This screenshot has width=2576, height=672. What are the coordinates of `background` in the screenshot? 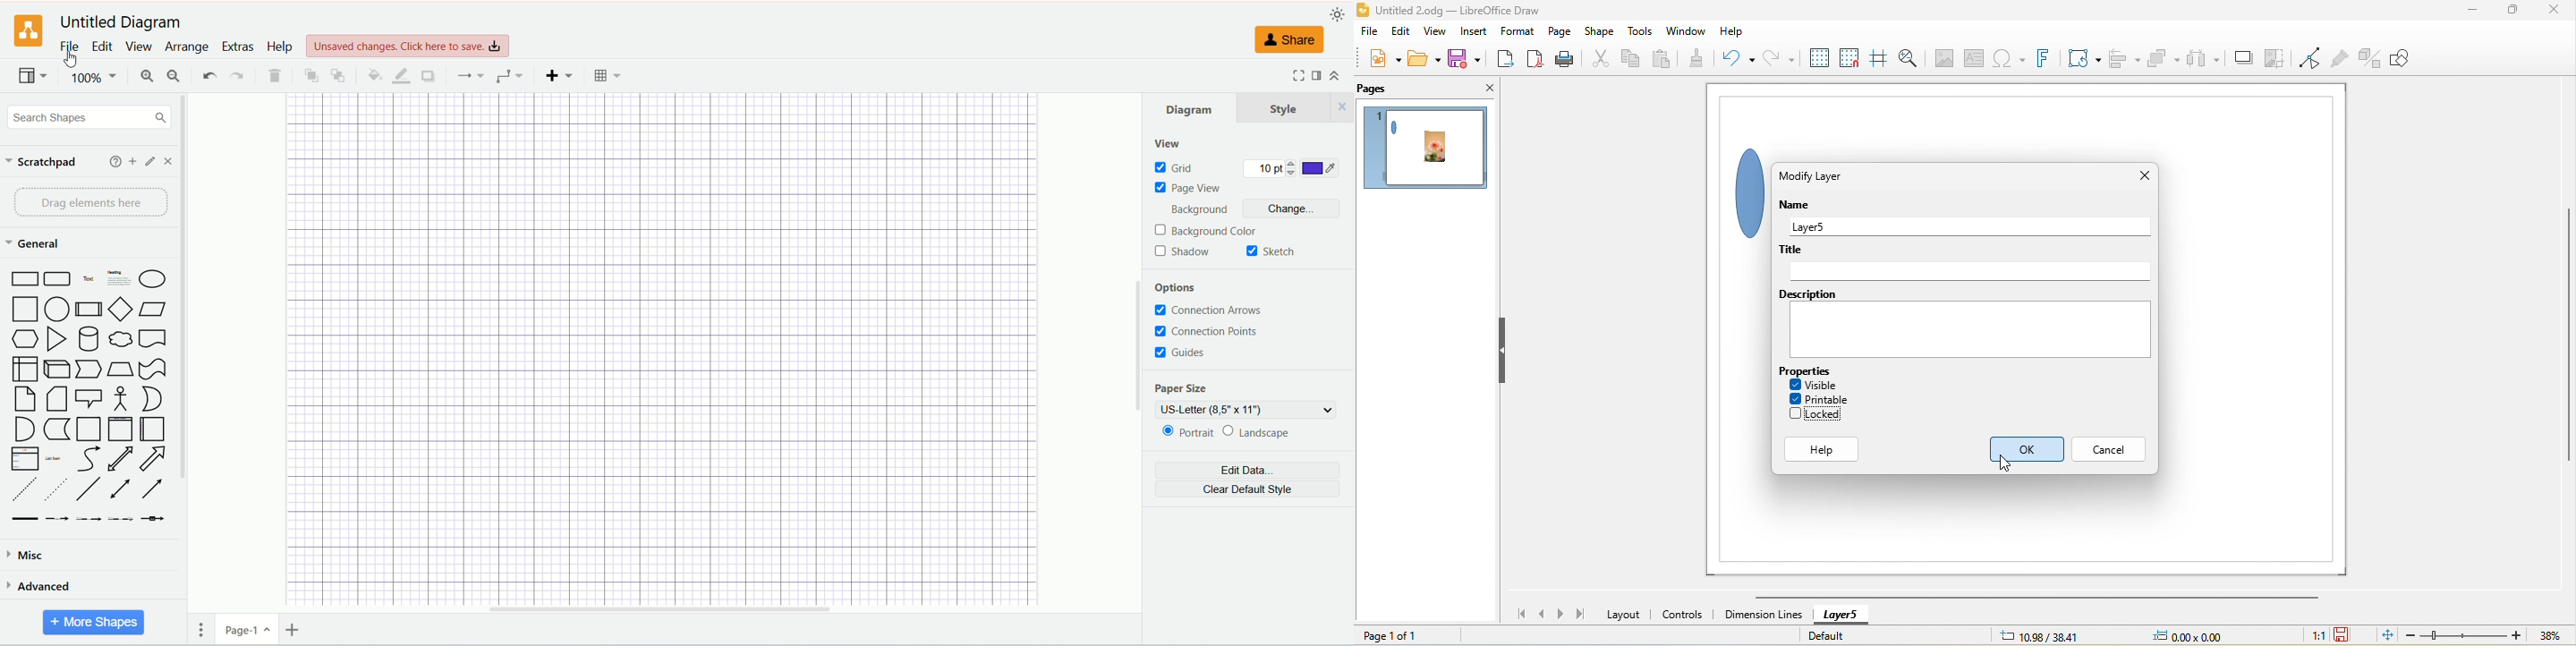 It's located at (1205, 211).